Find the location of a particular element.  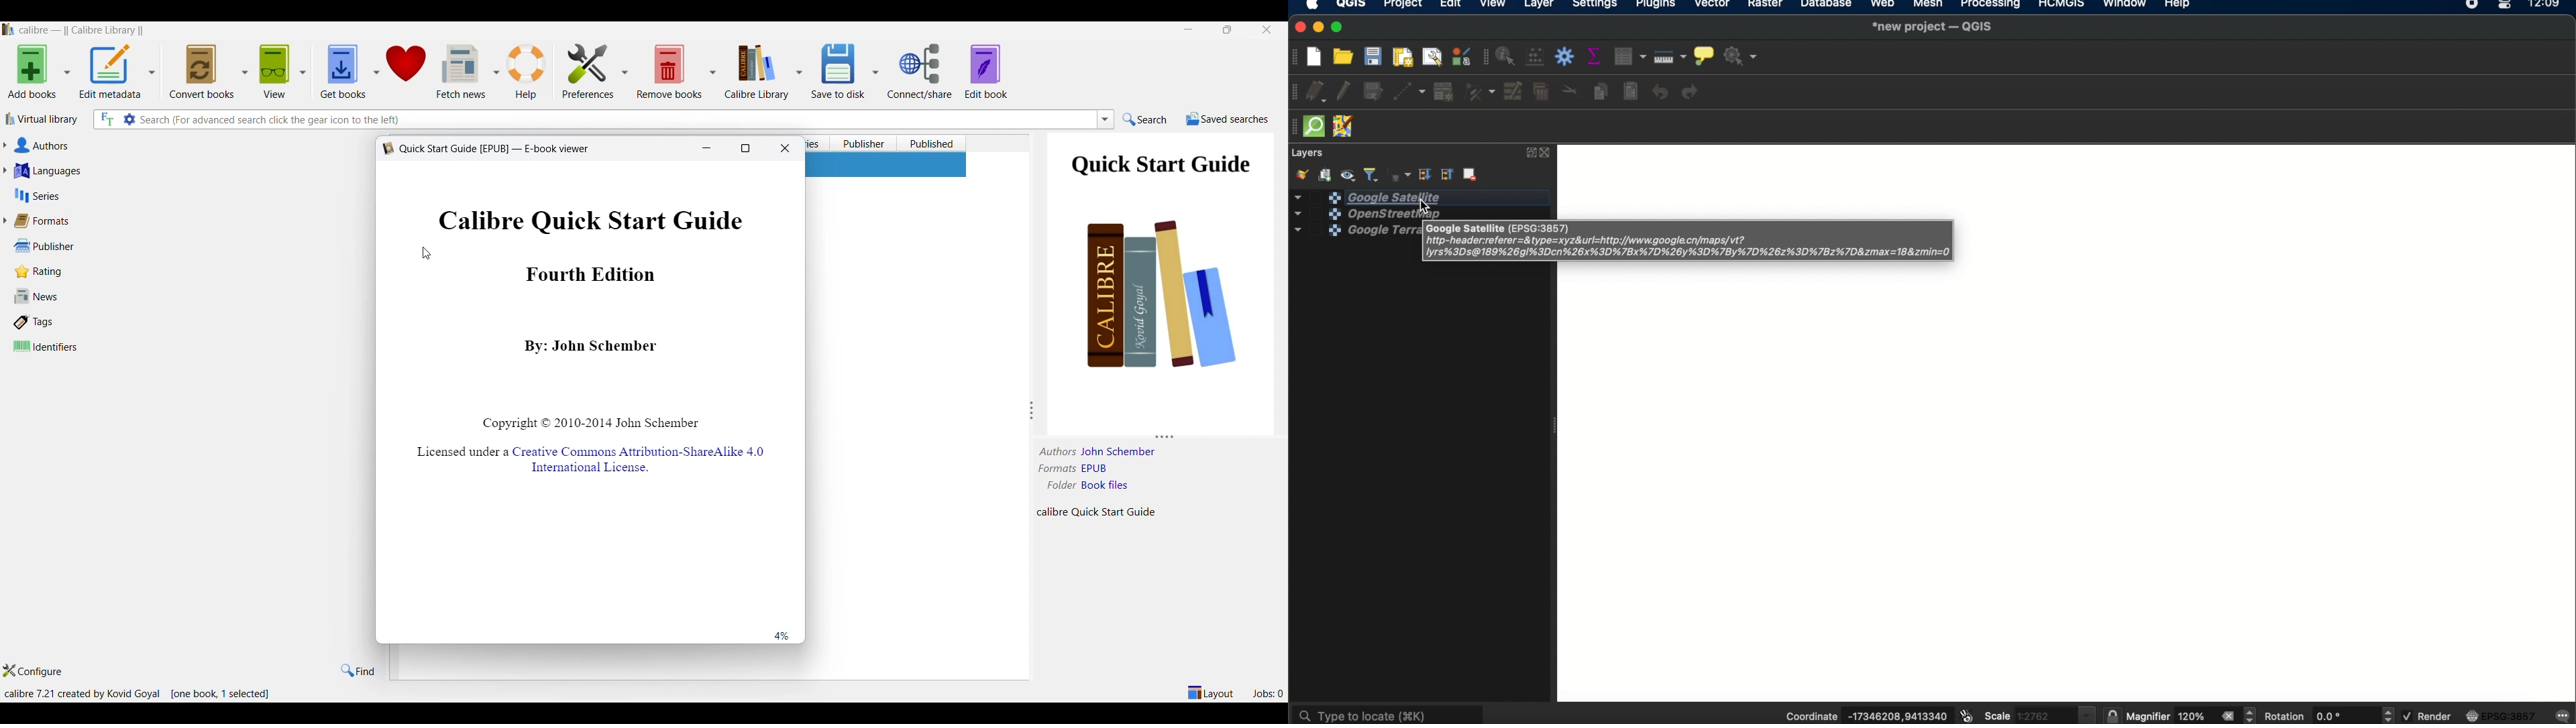

remove books options dropdown button is located at coordinates (714, 73).